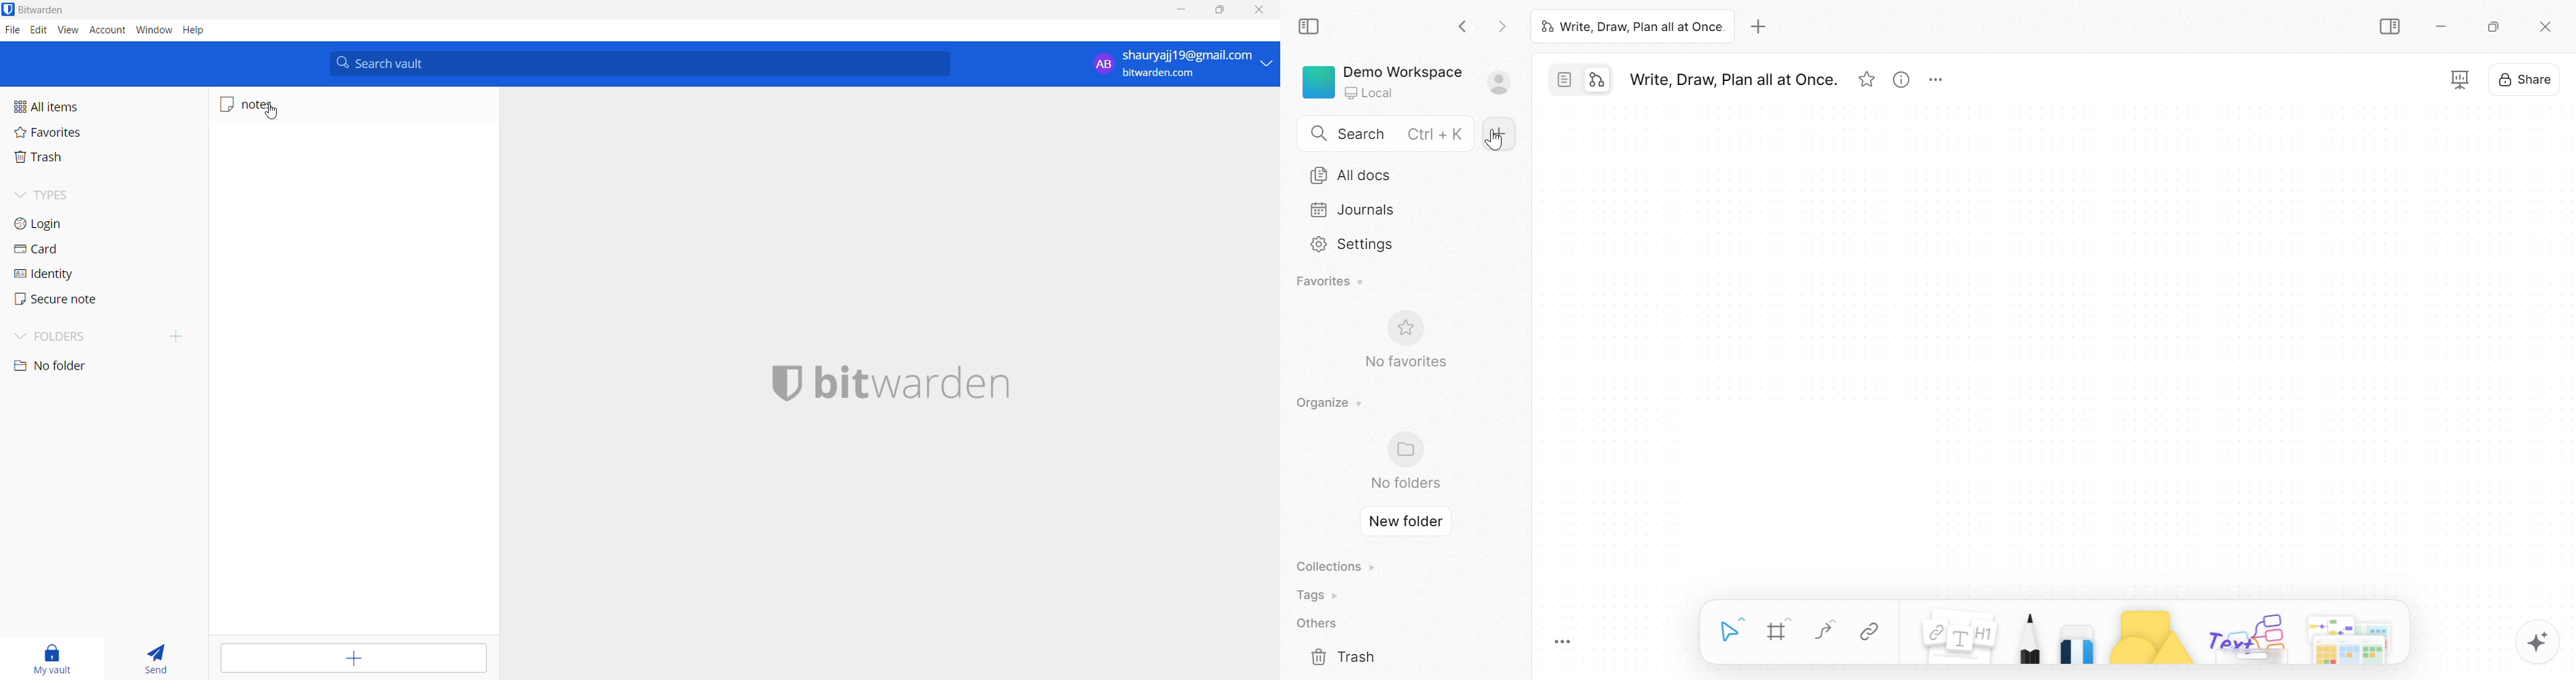 The image size is (2576, 700). Describe the element at coordinates (1404, 521) in the screenshot. I see `New folder` at that location.